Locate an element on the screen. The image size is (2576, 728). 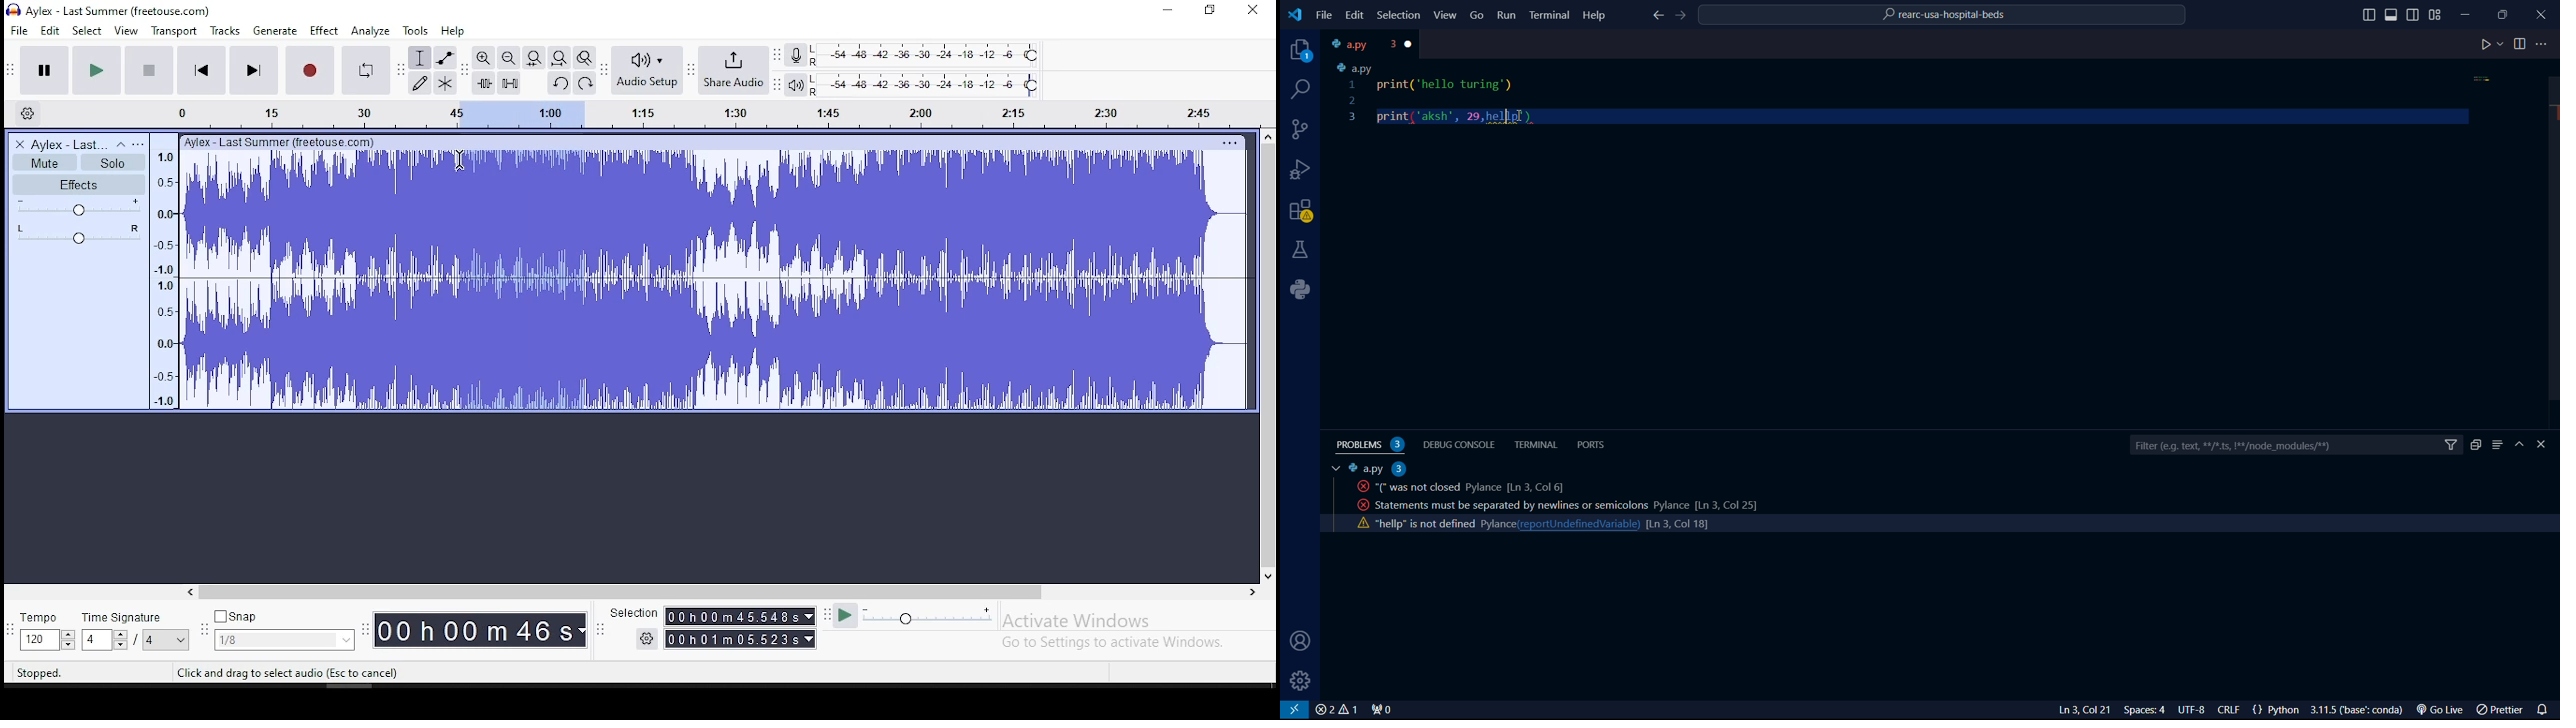
a.py 2 is located at coordinates (1377, 468).